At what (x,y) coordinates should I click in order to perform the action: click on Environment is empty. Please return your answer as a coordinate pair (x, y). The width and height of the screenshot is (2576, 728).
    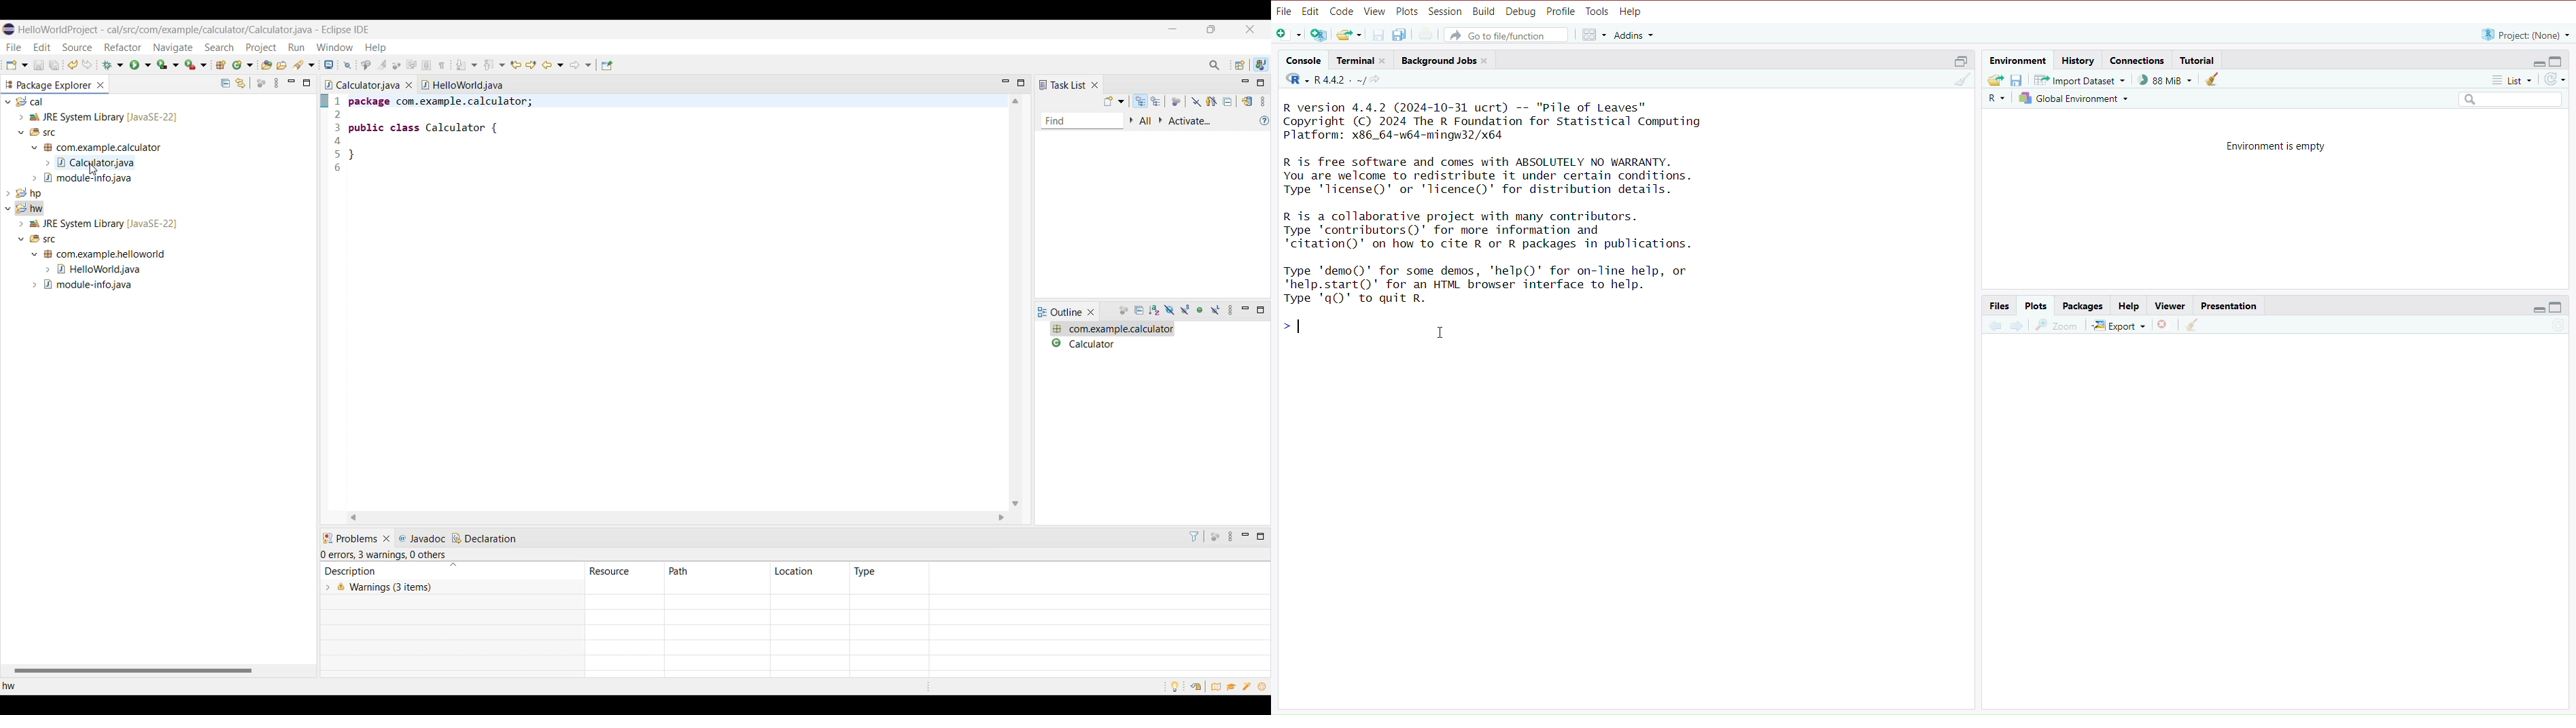
    Looking at the image, I should click on (2276, 144).